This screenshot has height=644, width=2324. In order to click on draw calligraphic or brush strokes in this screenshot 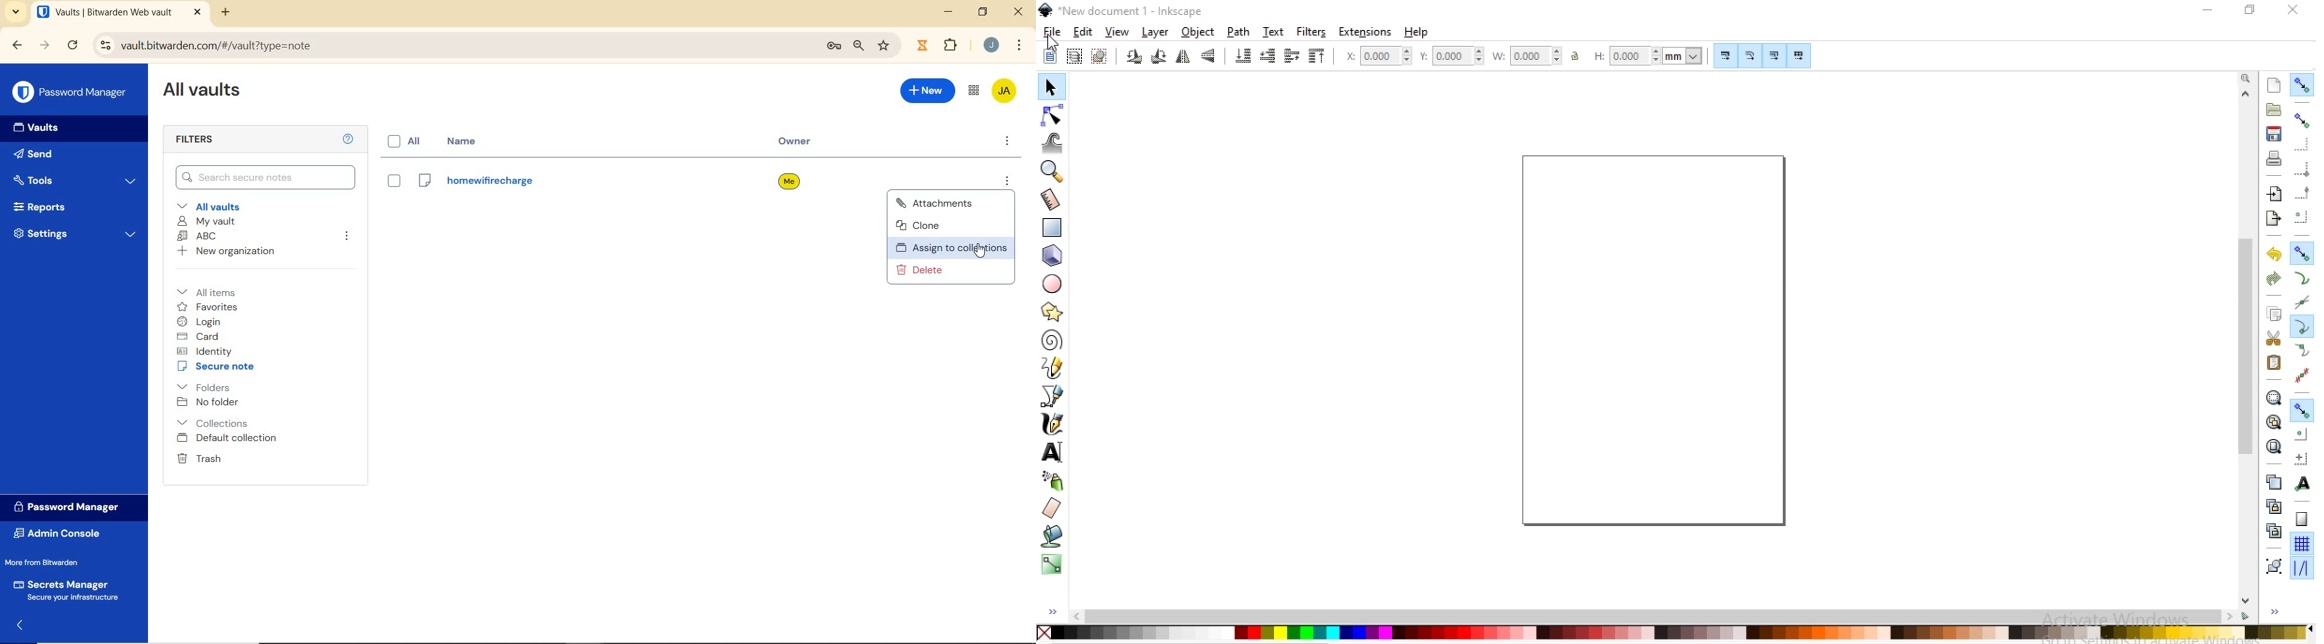, I will do `click(1055, 424)`.